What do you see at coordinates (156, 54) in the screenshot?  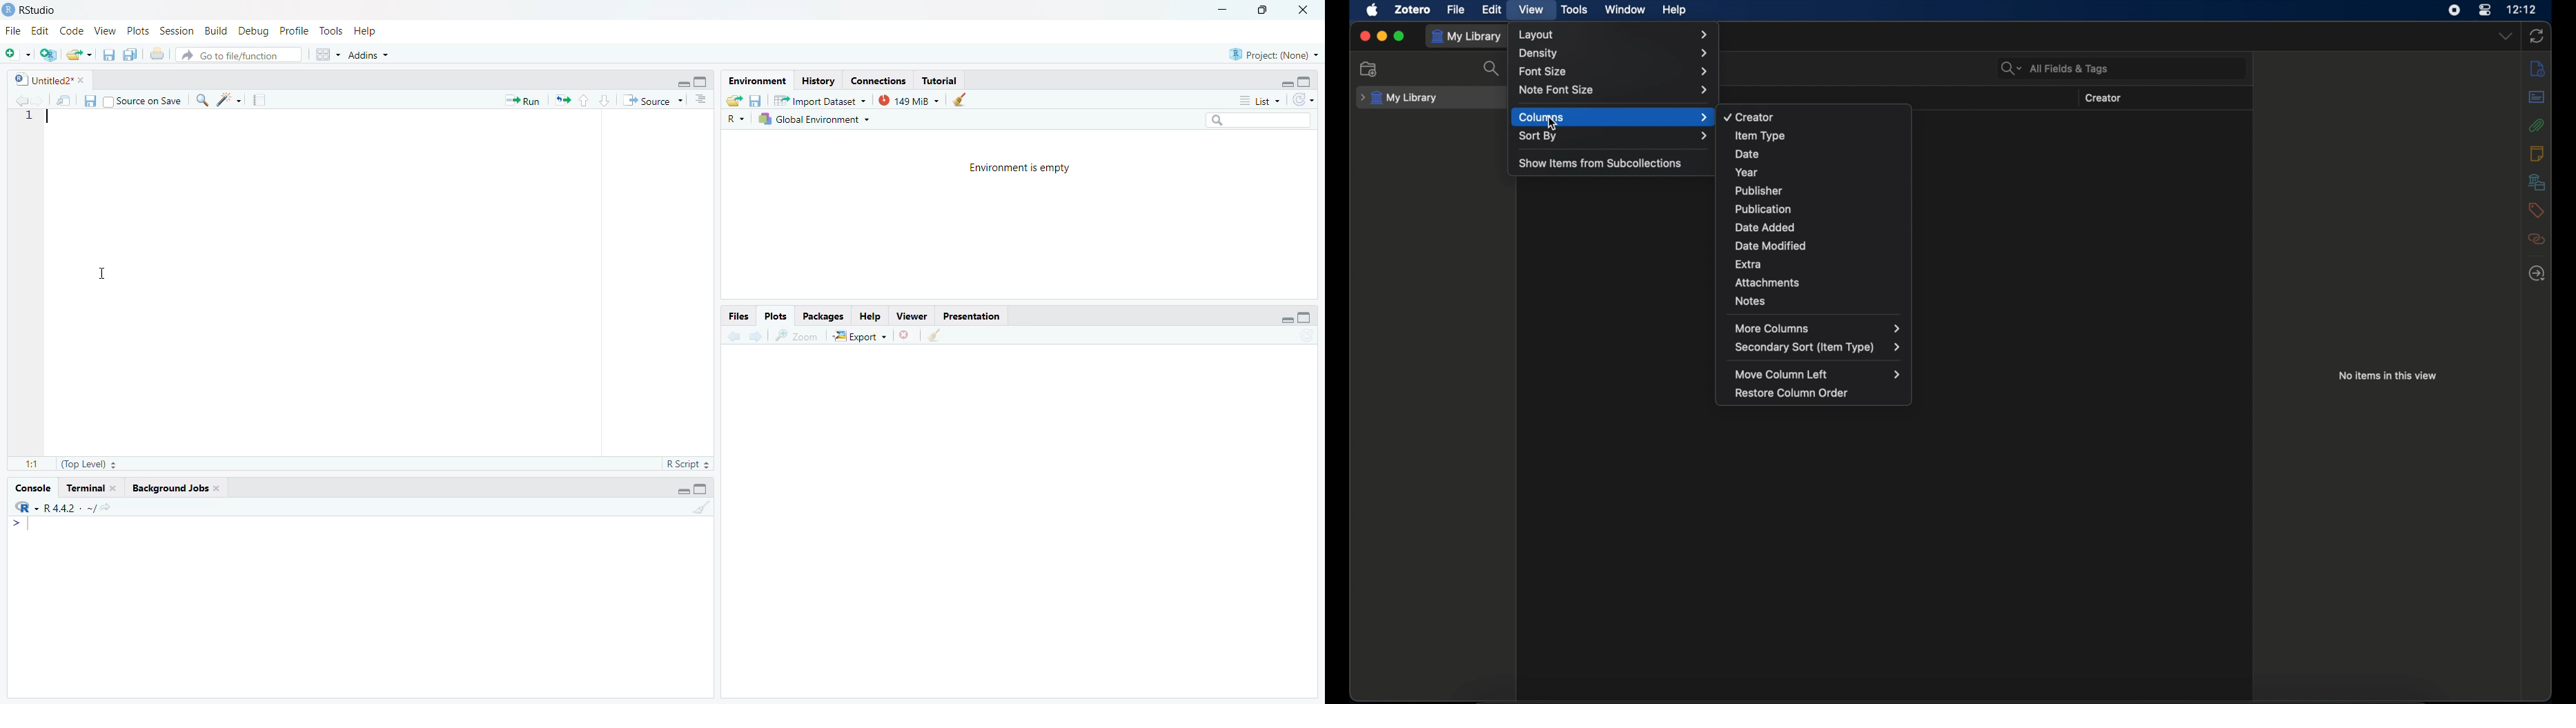 I see `Print the current file` at bounding box center [156, 54].